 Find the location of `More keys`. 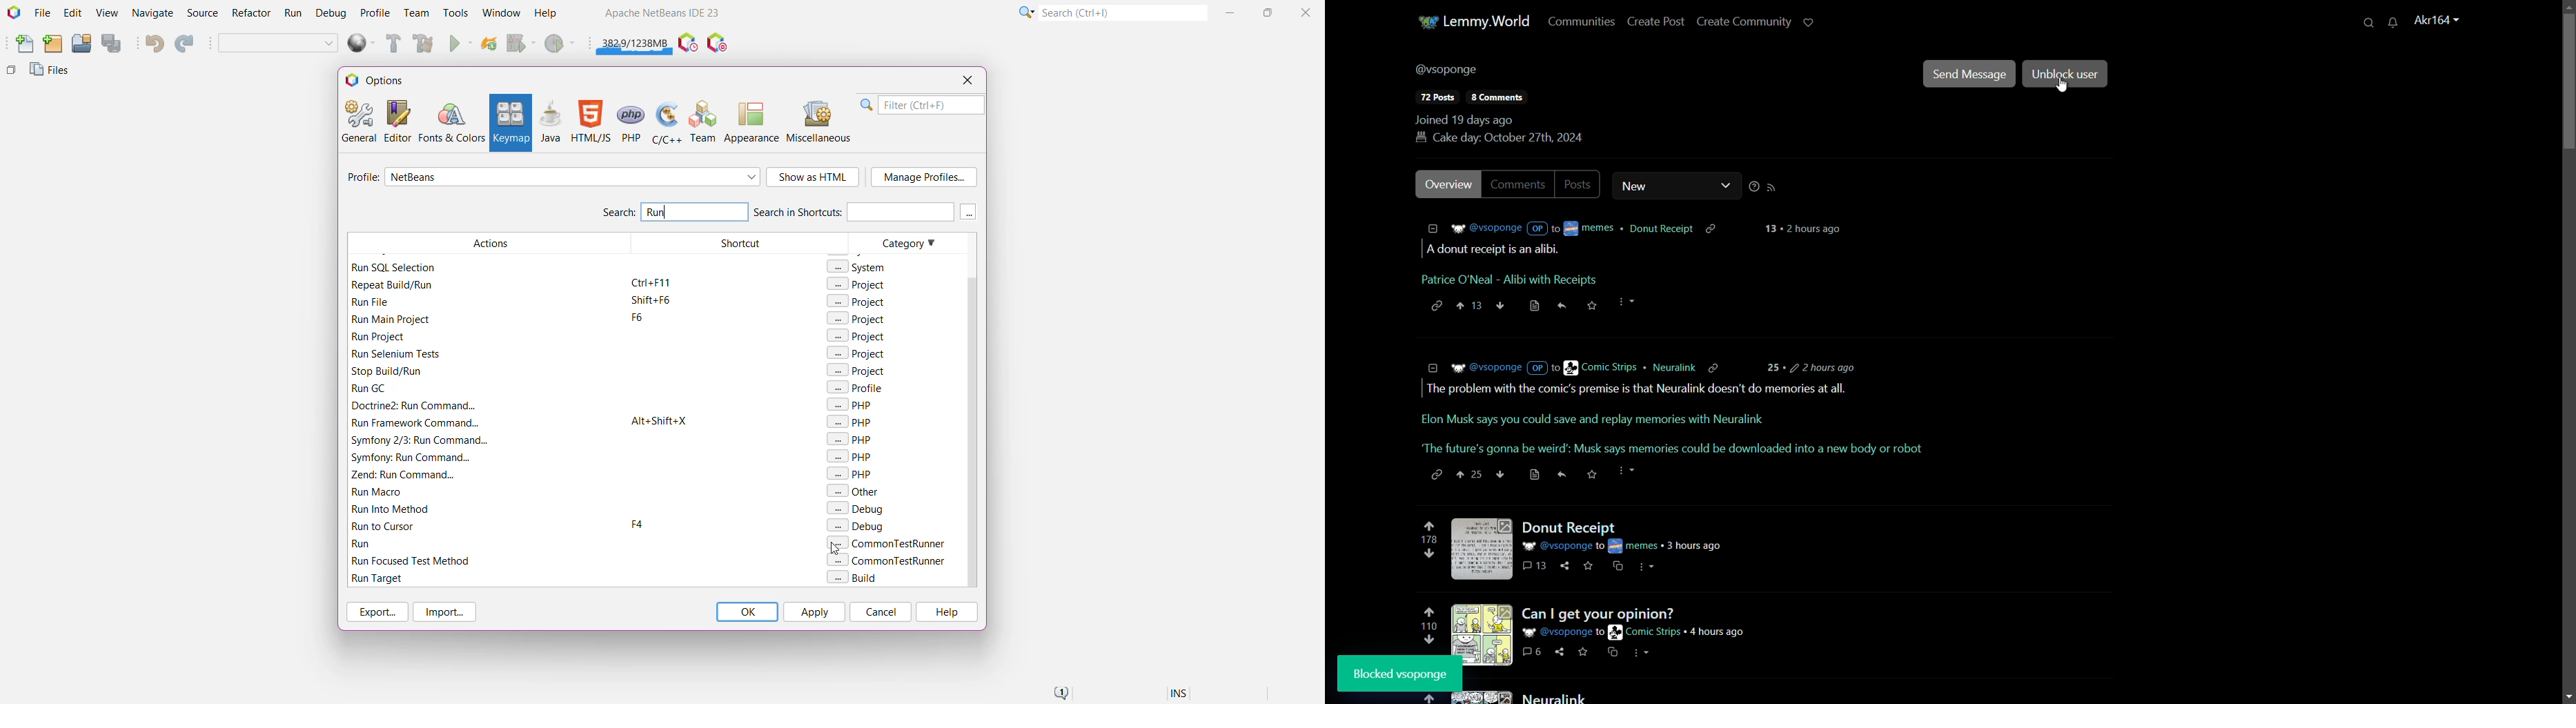

More keys is located at coordinates (969, 212).